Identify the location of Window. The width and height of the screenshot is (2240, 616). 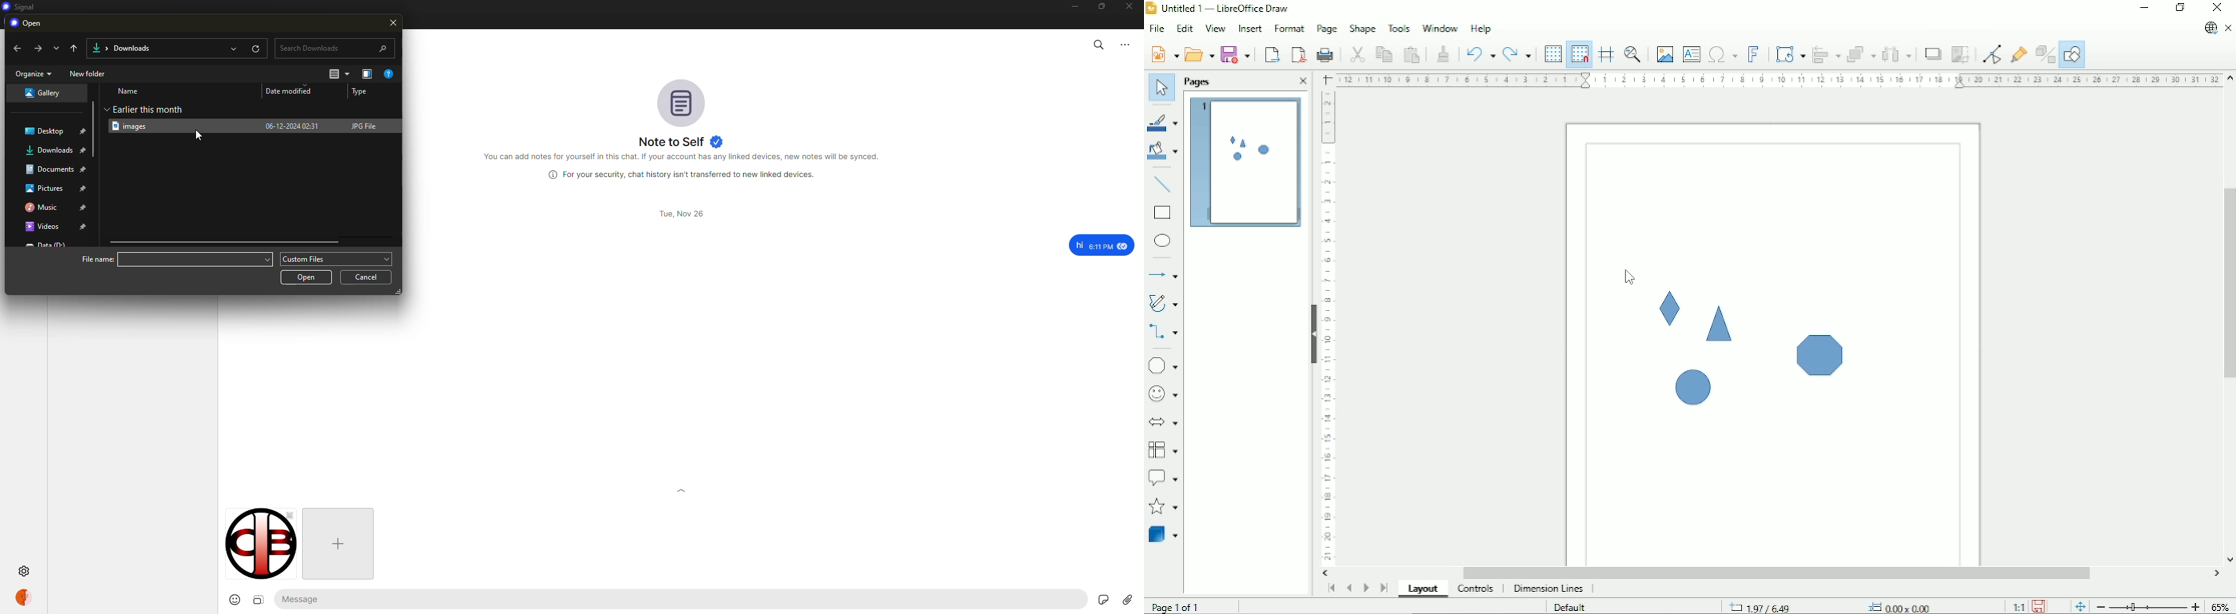
(1440, 27).